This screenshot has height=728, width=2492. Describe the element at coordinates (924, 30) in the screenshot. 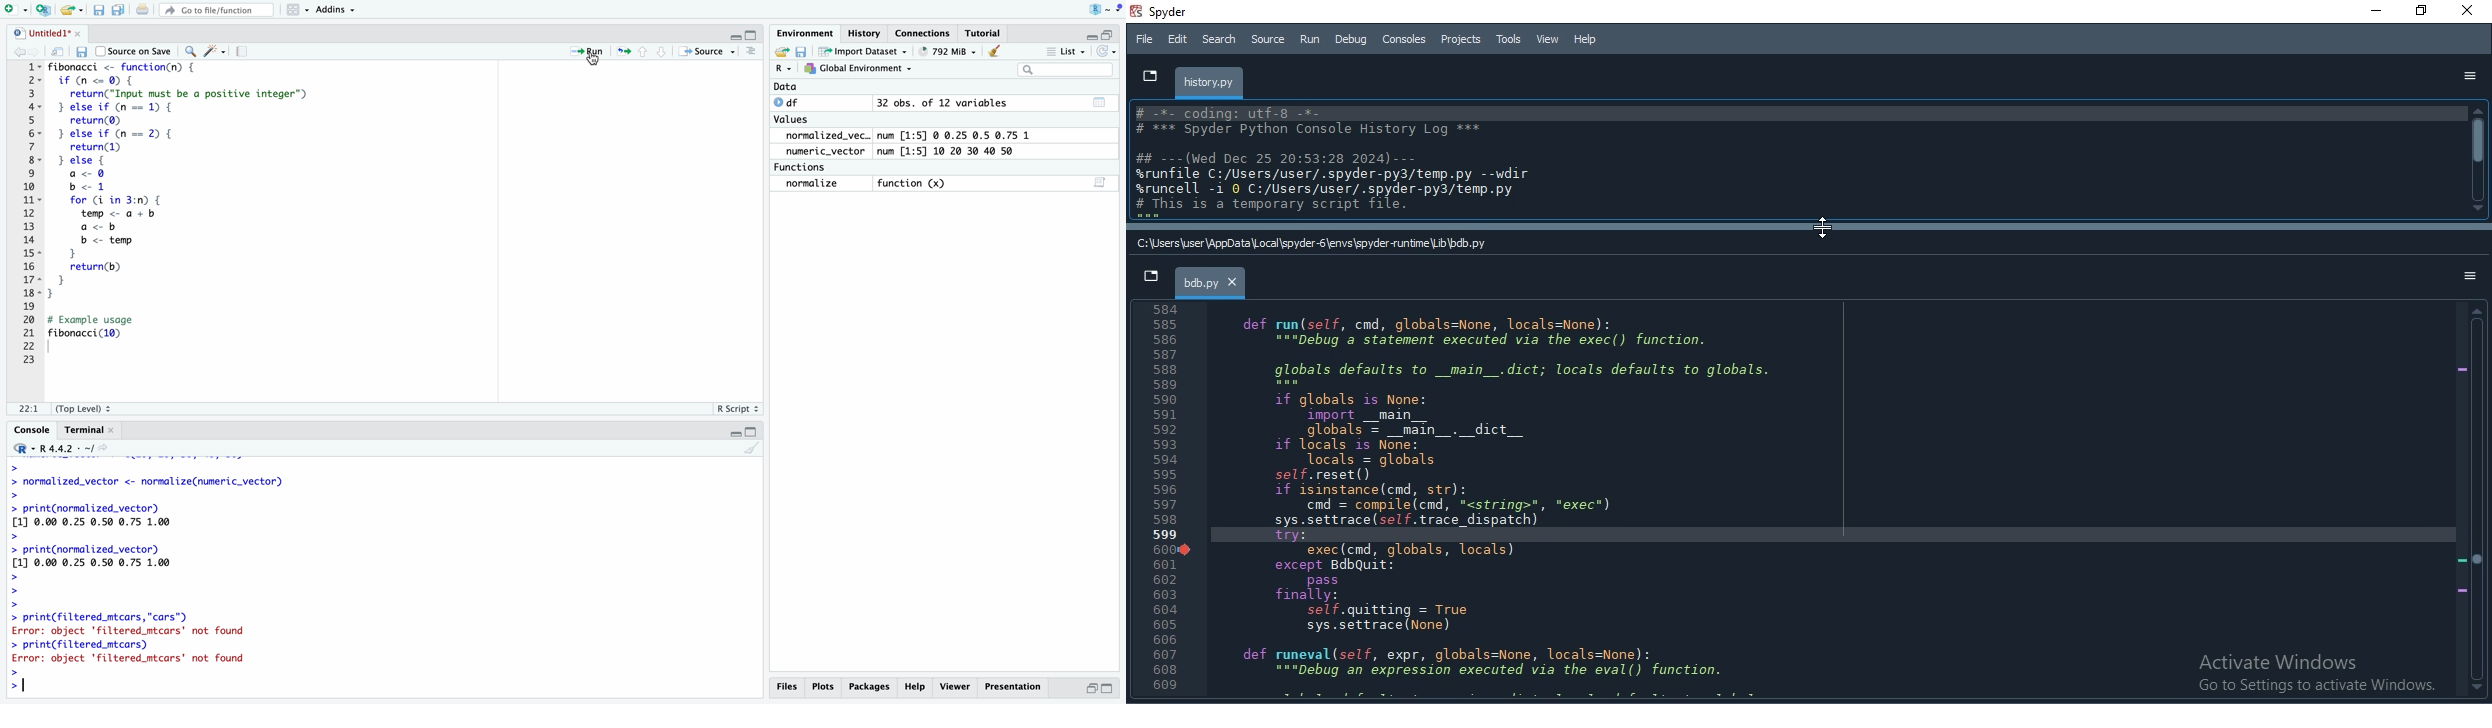

I see `connections` at that location.